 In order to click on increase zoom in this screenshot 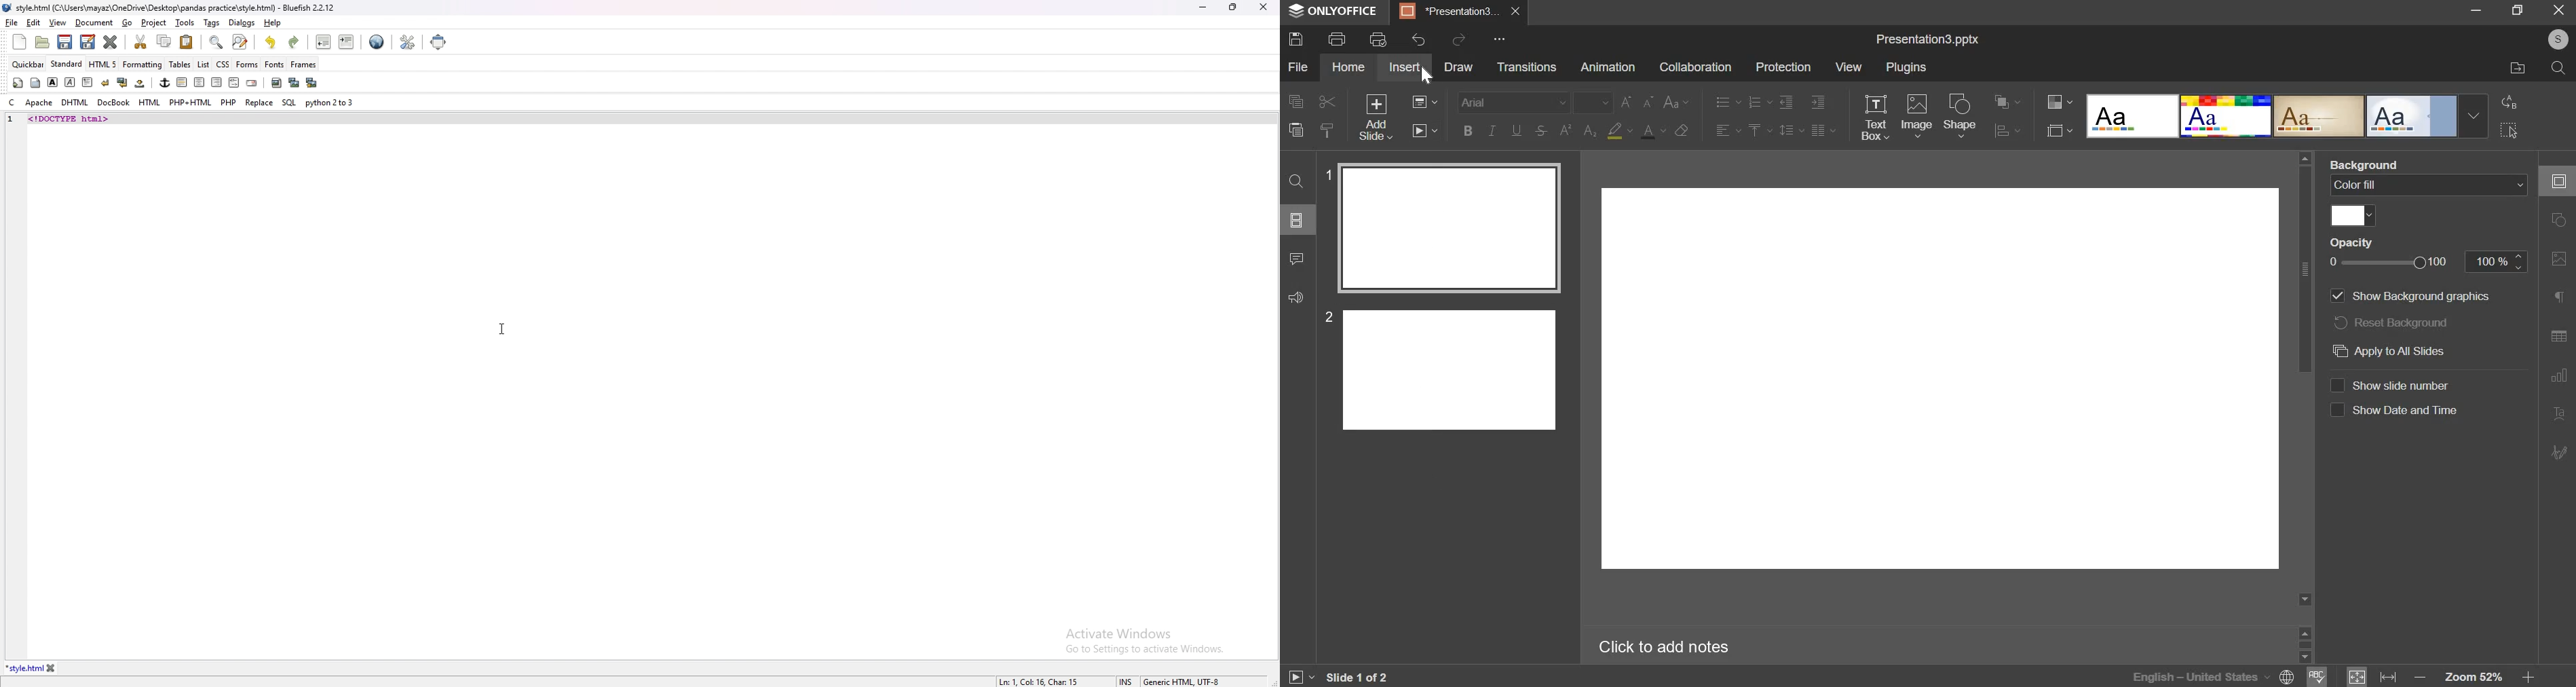, I will do `click(2528, 677)`.